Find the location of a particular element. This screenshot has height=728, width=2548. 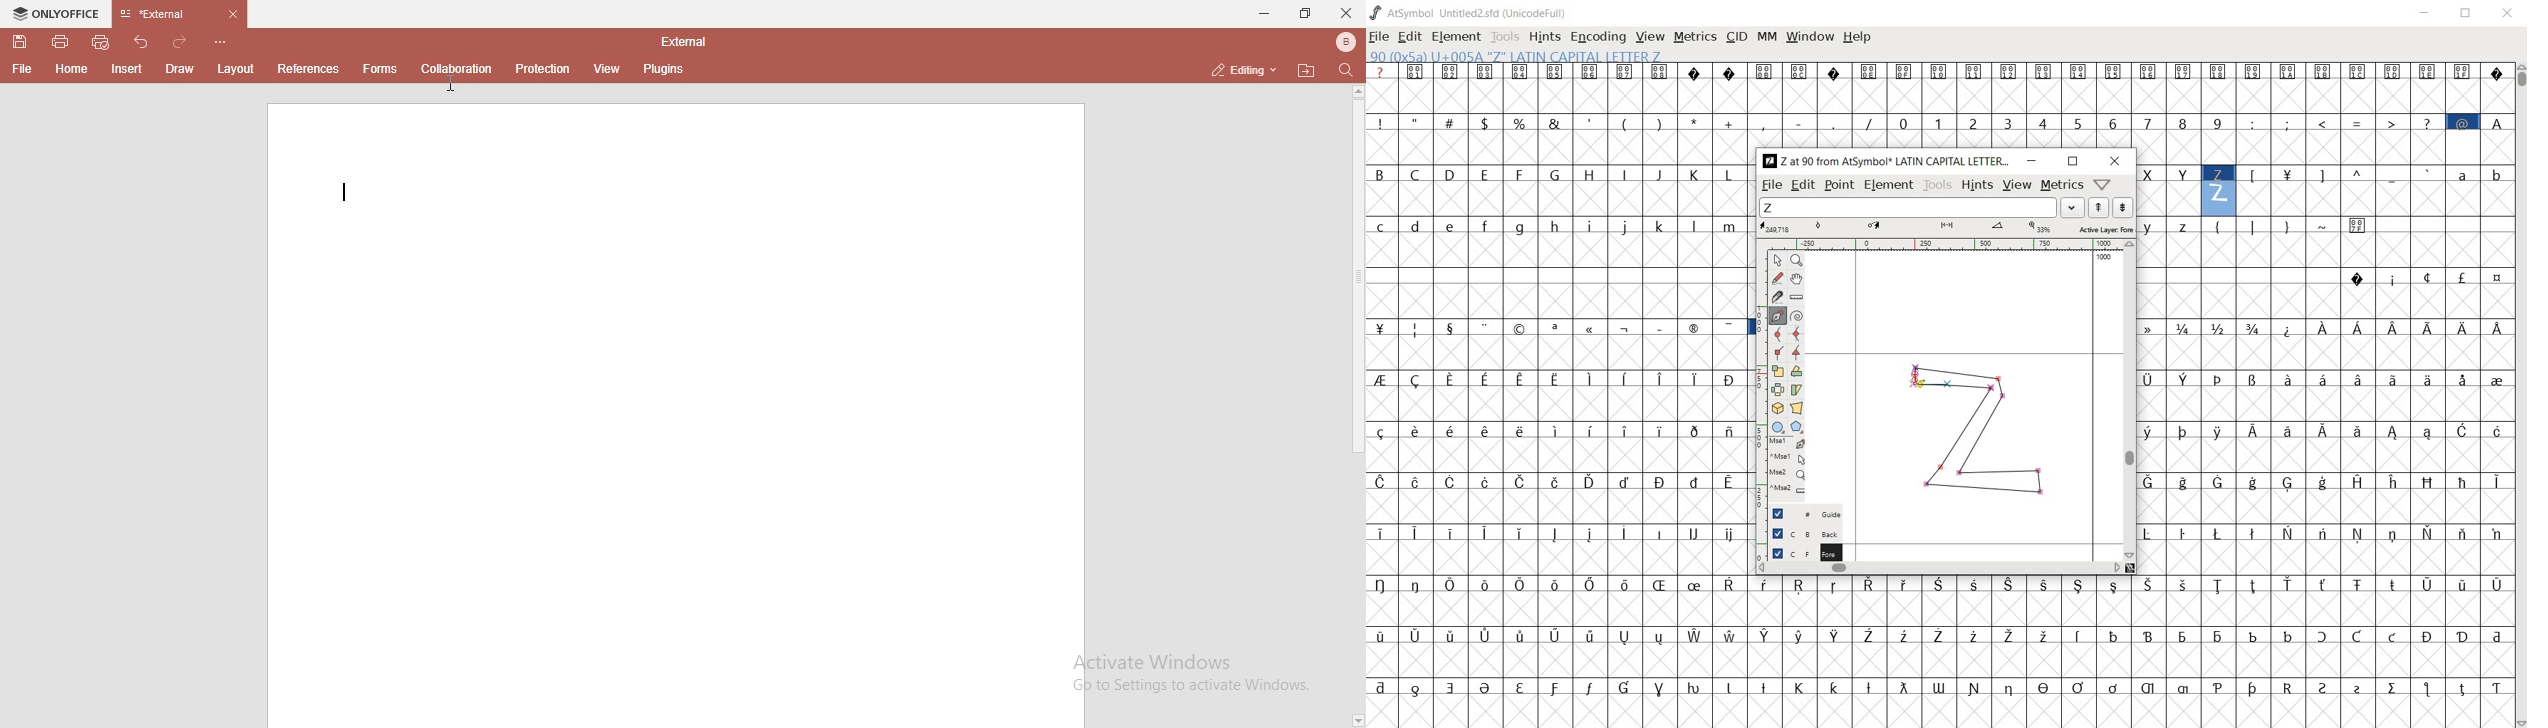

tools is located at coordinates (1506, 36).